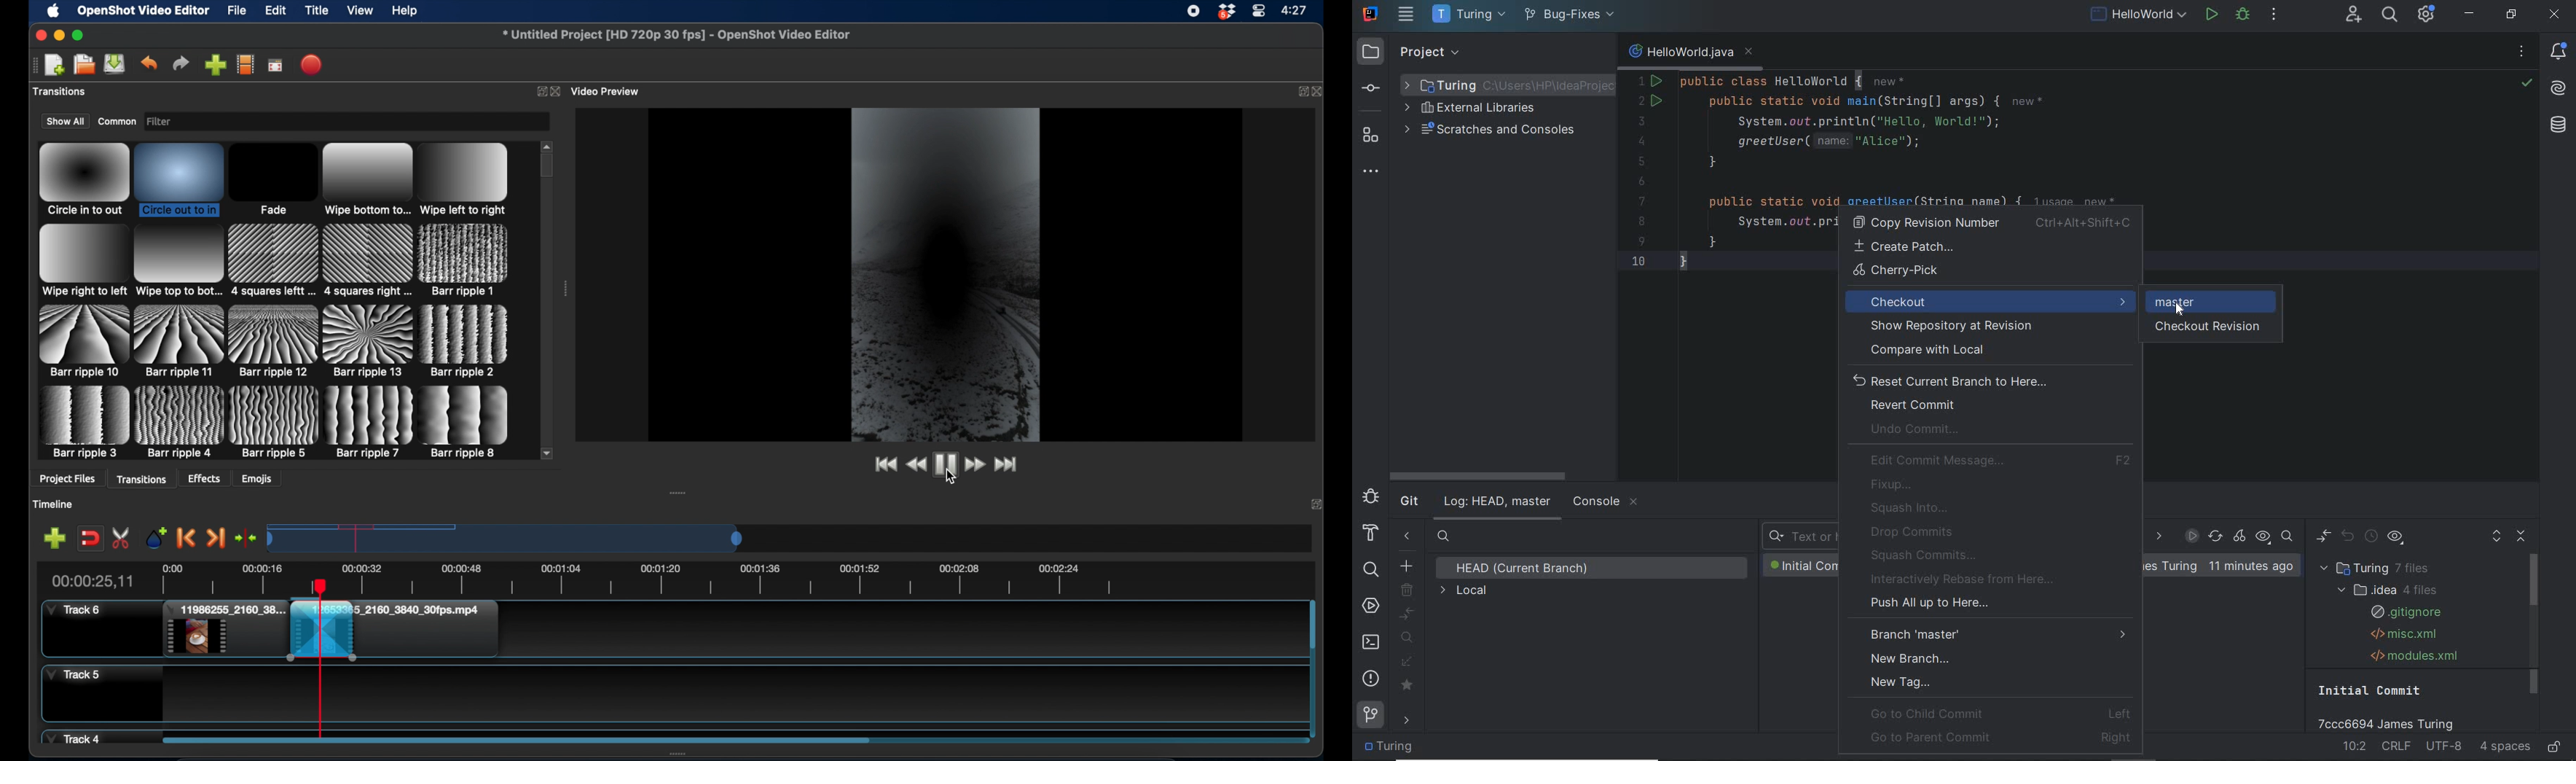 This screenshot has width=2576, height=784. I want to click on select opened file, so click(1501, 53).